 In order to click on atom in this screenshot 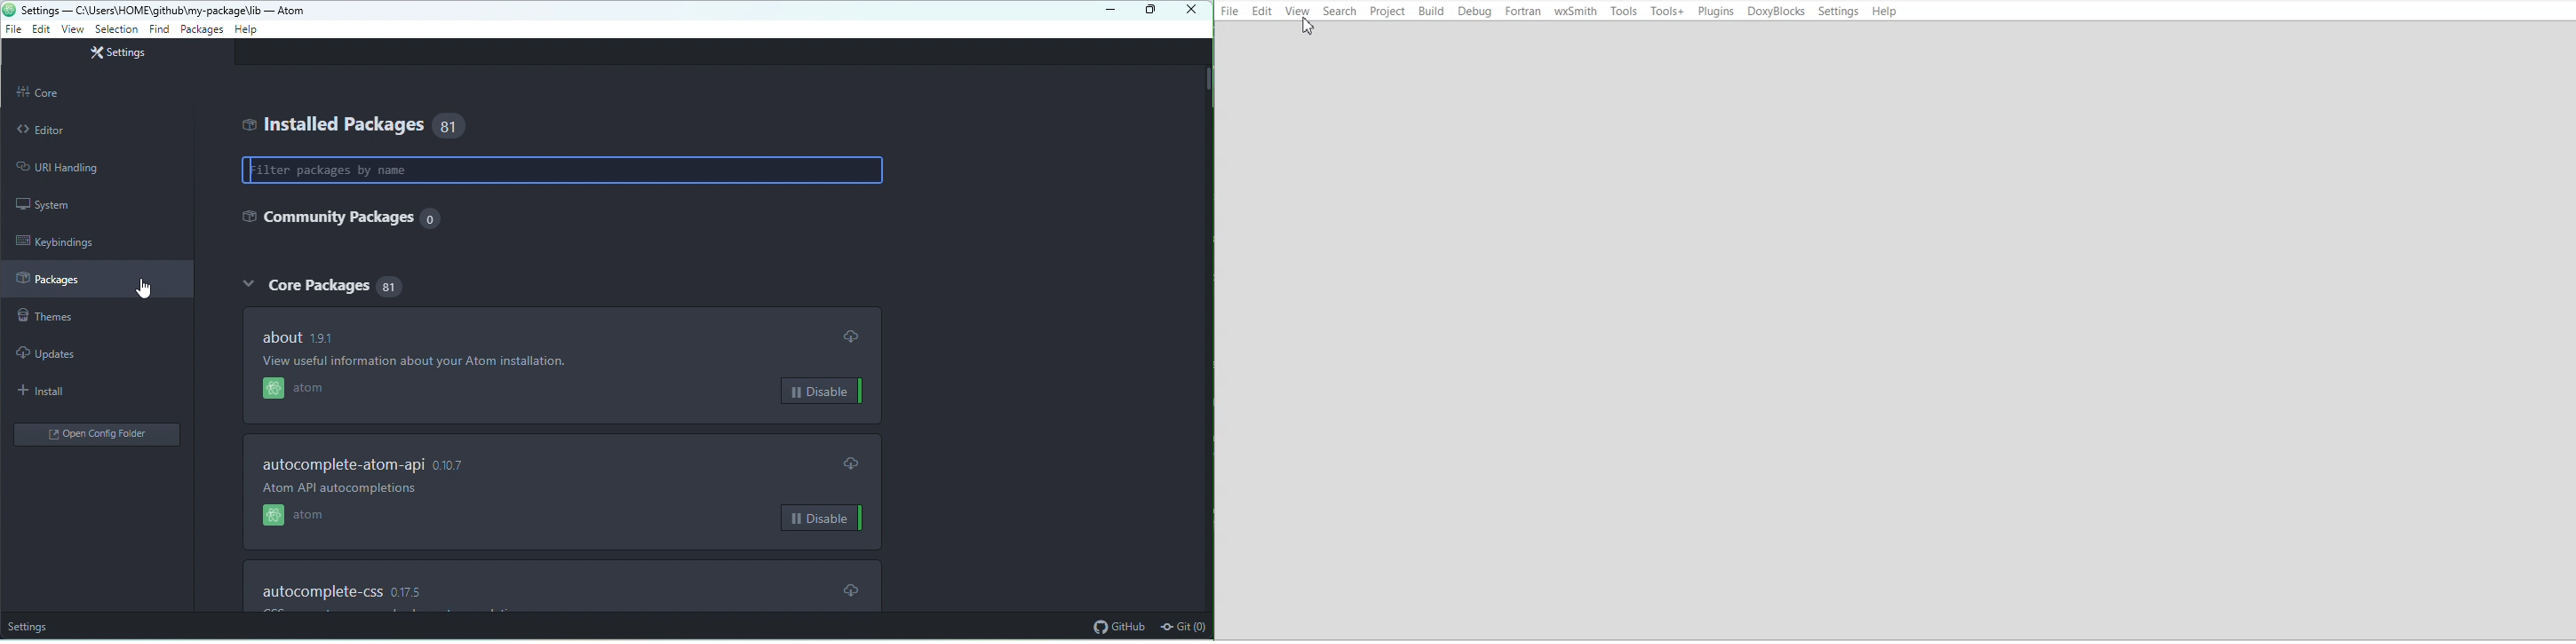, I will do `click(323, 390)`.